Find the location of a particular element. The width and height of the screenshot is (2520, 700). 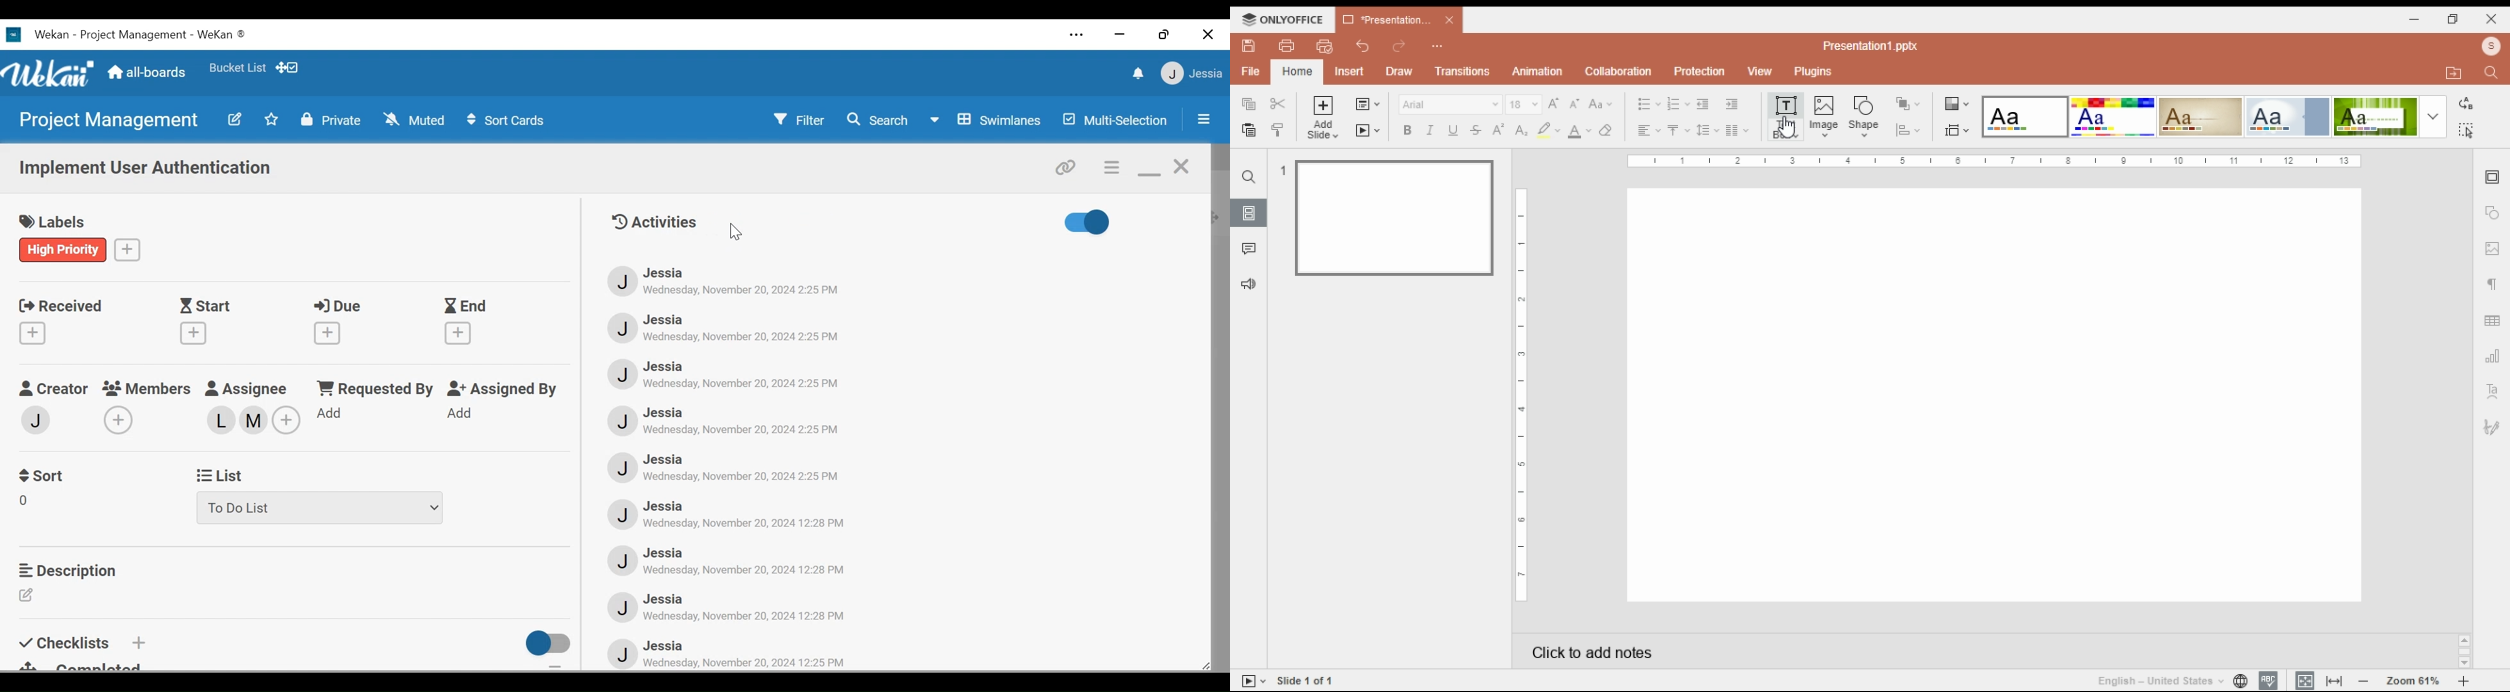

color theme is located at coordinates (2201, 116).